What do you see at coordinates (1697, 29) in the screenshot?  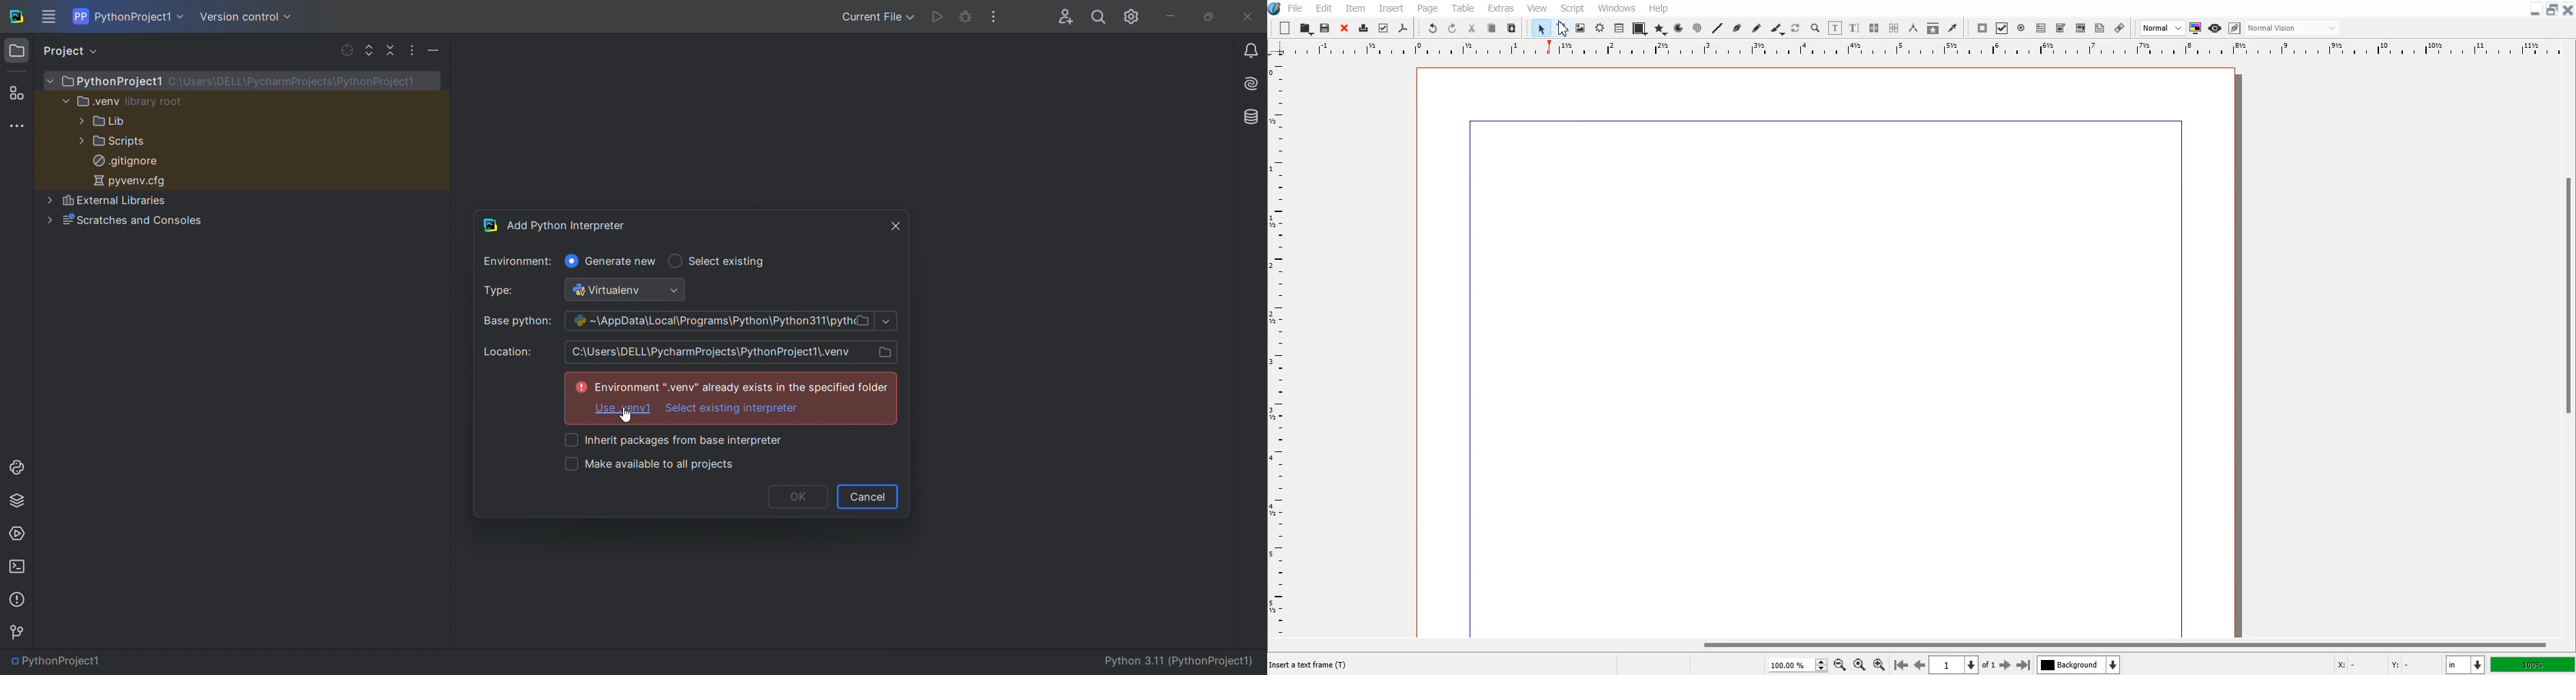 I see `Spiral` at bounding box center [1697, 29].